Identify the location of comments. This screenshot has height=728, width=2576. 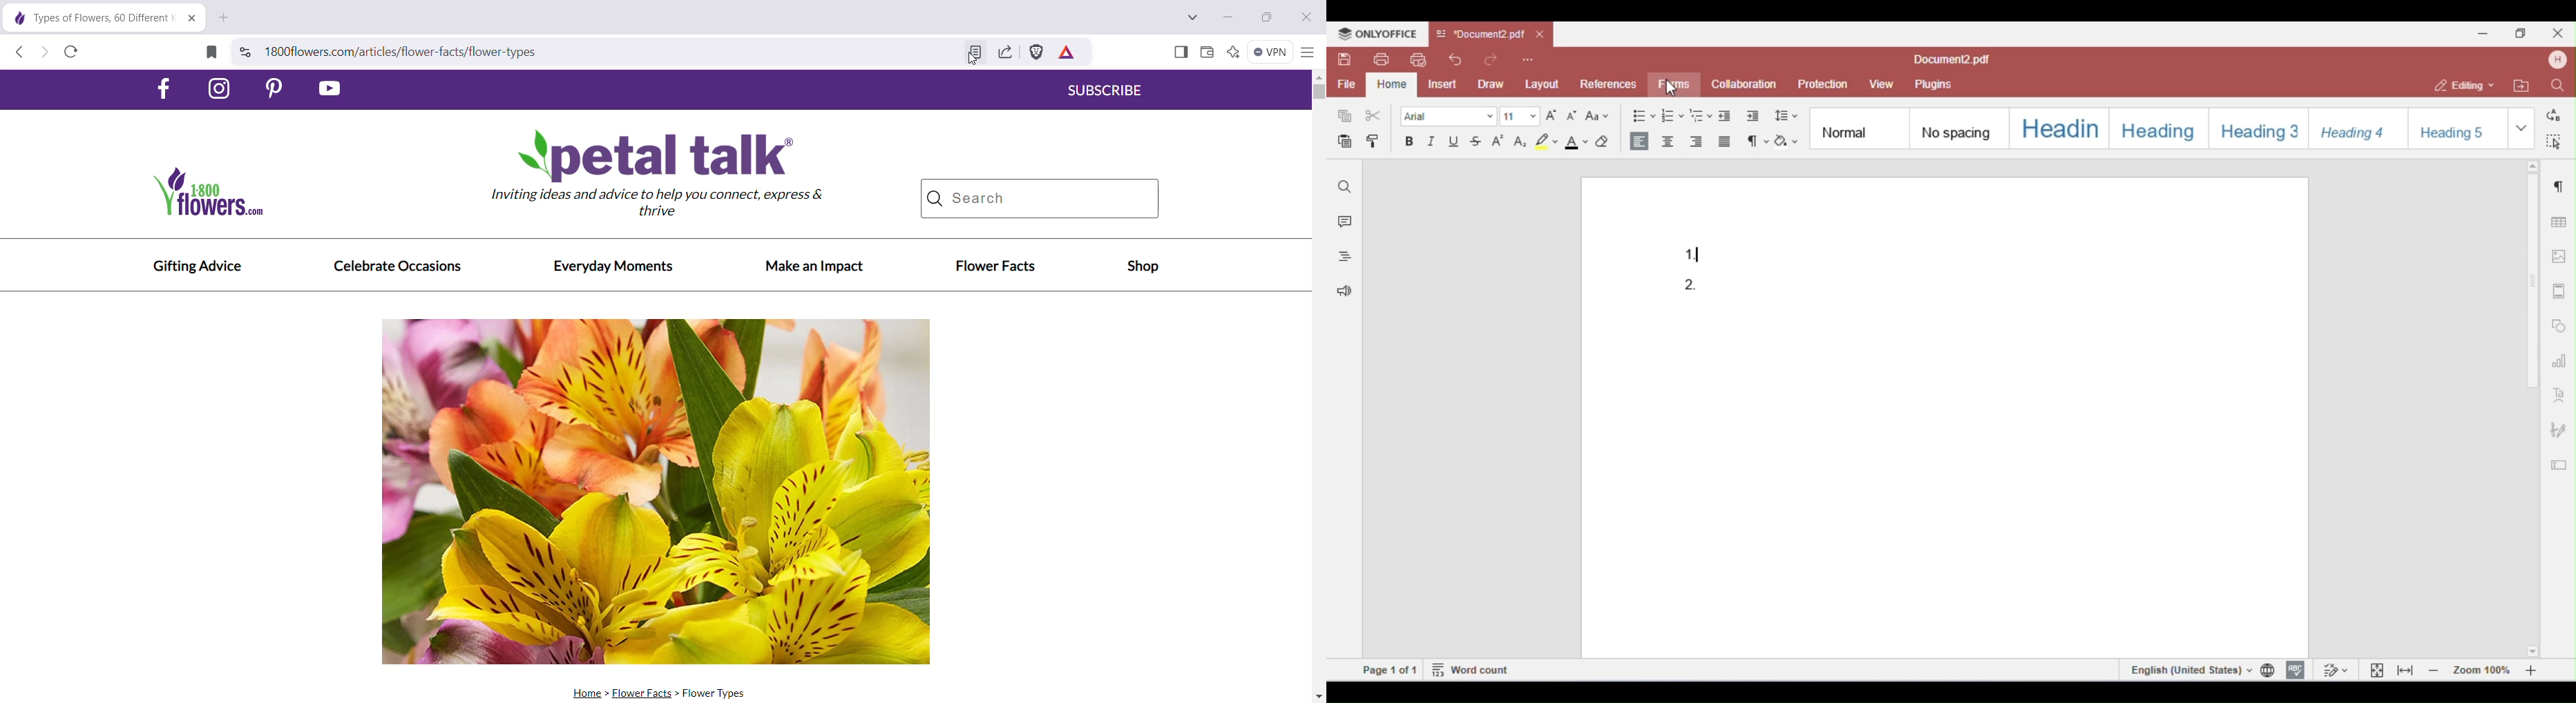
(1342, 223).